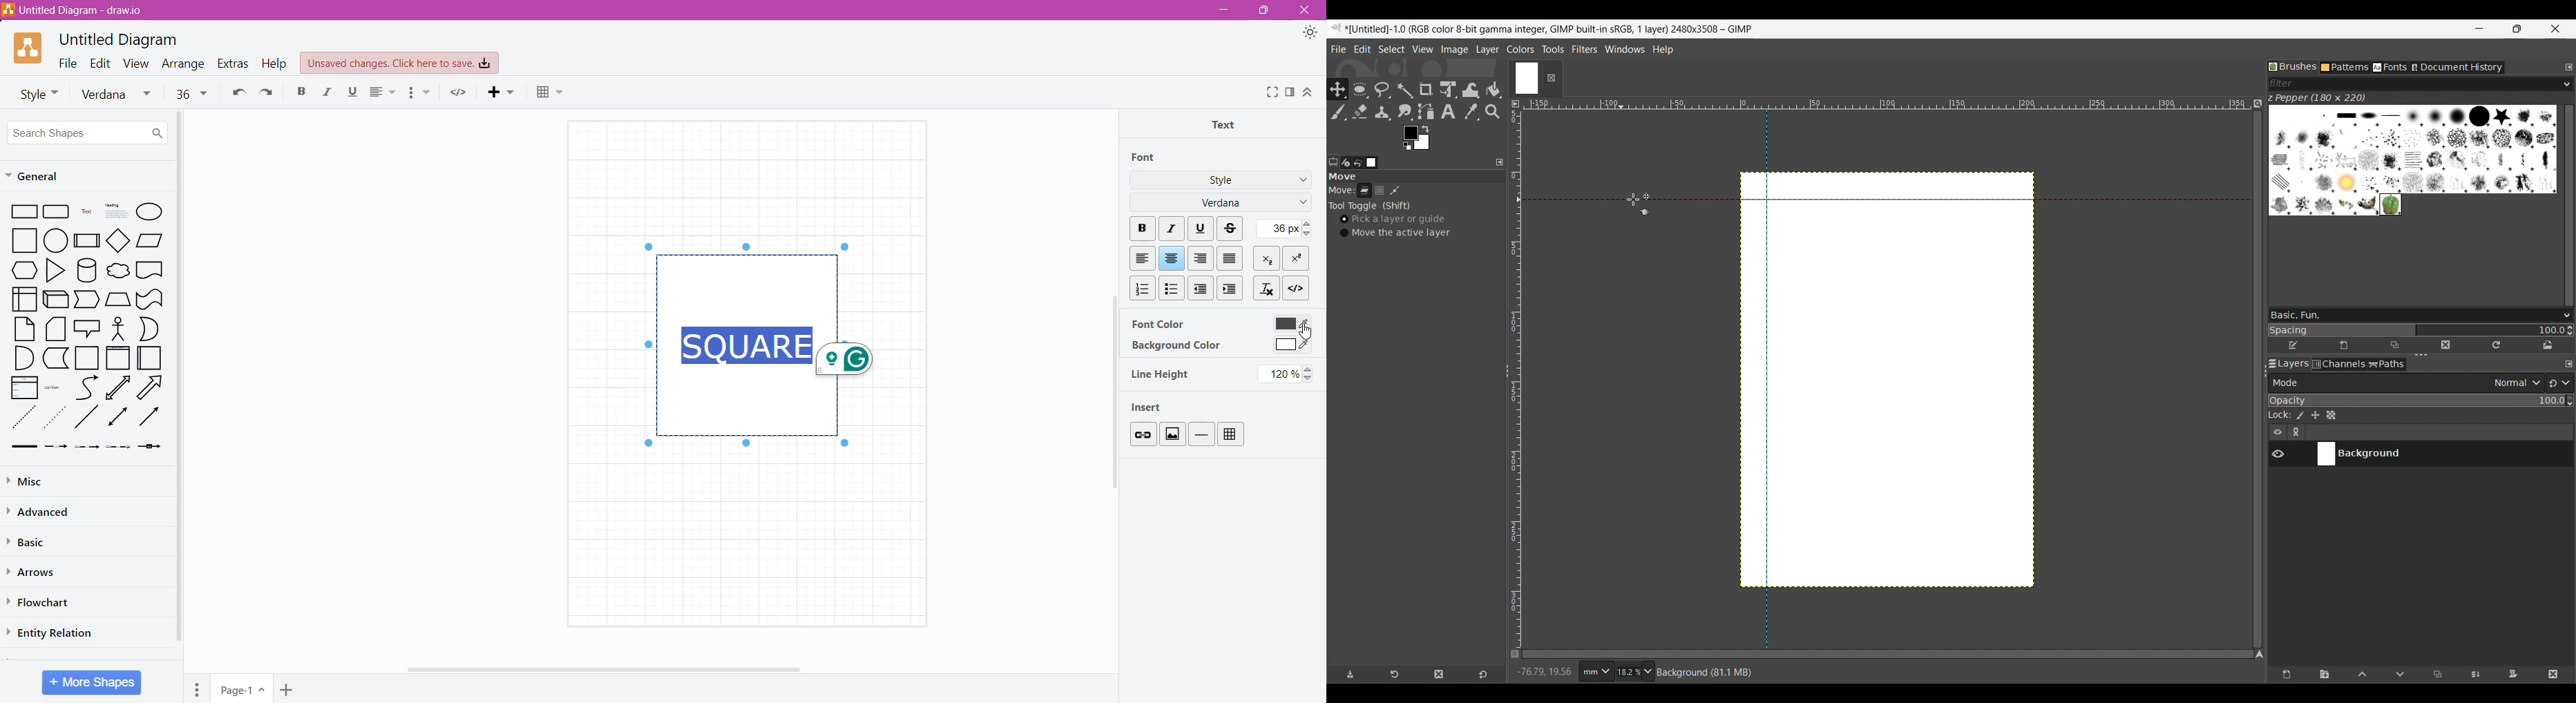  I want to click on Parallelogram , so click(150, 240).